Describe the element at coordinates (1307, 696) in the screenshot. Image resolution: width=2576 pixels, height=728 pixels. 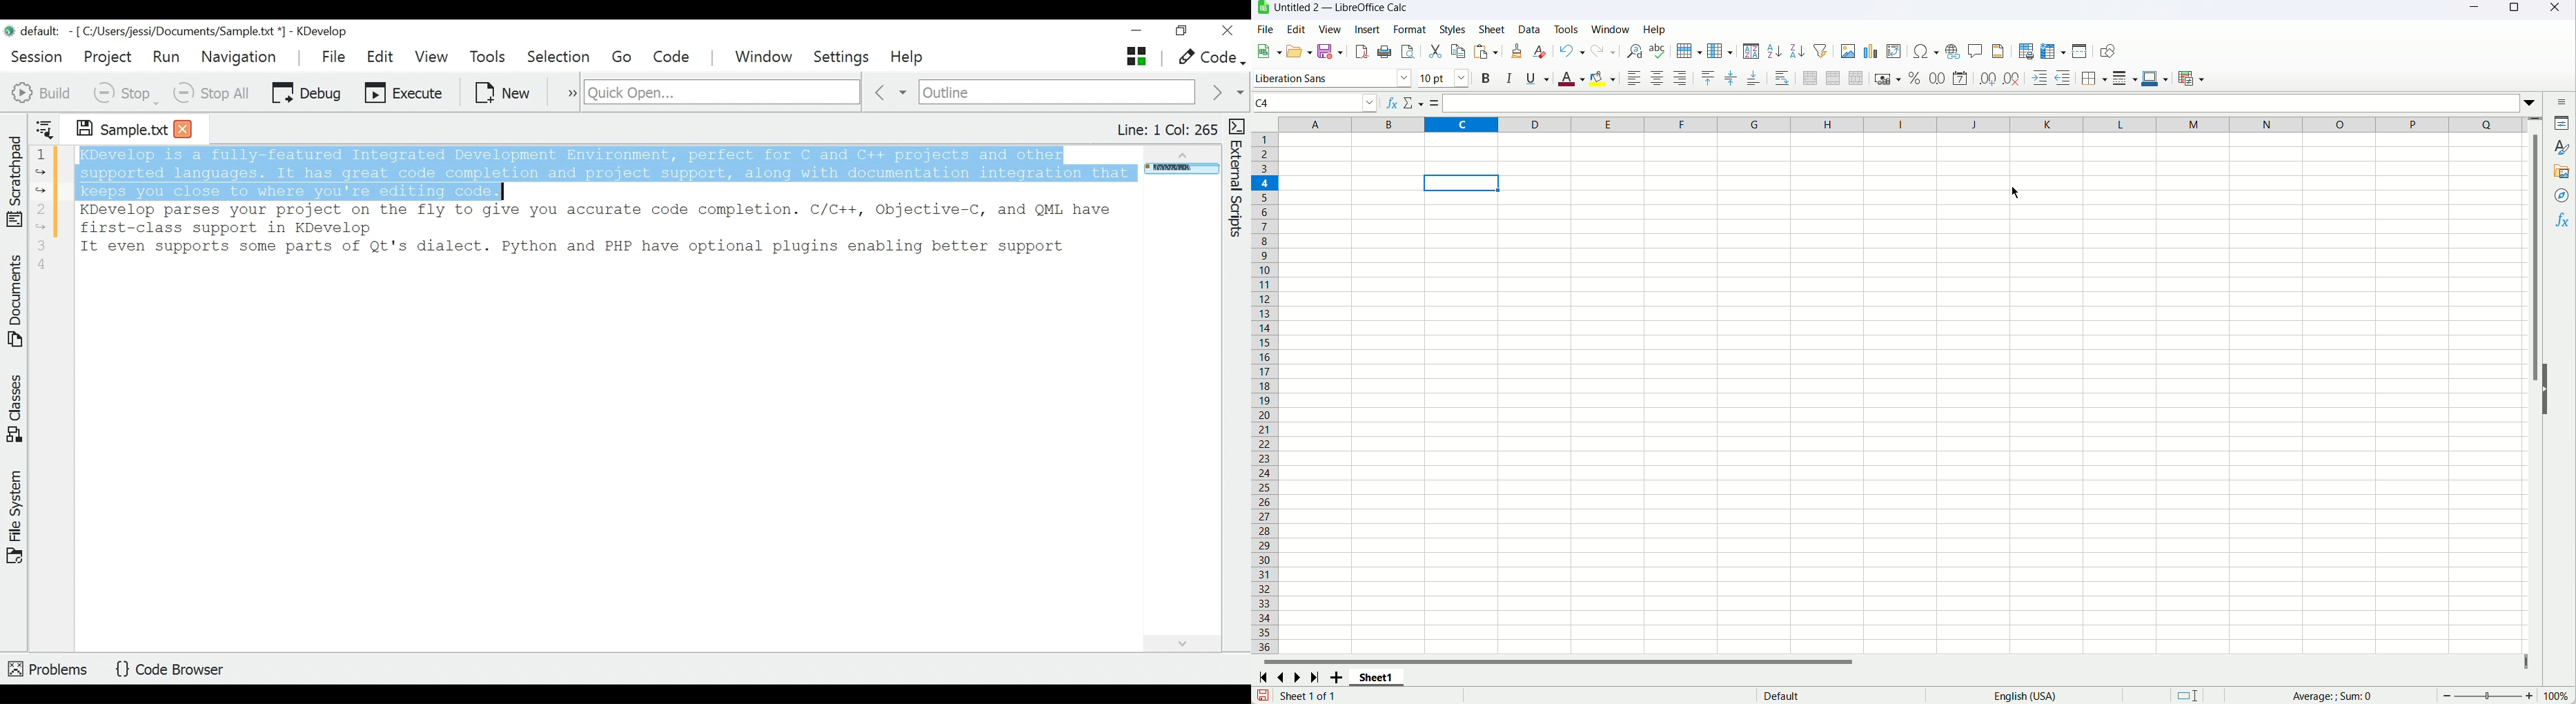
I see `Text` at that location.